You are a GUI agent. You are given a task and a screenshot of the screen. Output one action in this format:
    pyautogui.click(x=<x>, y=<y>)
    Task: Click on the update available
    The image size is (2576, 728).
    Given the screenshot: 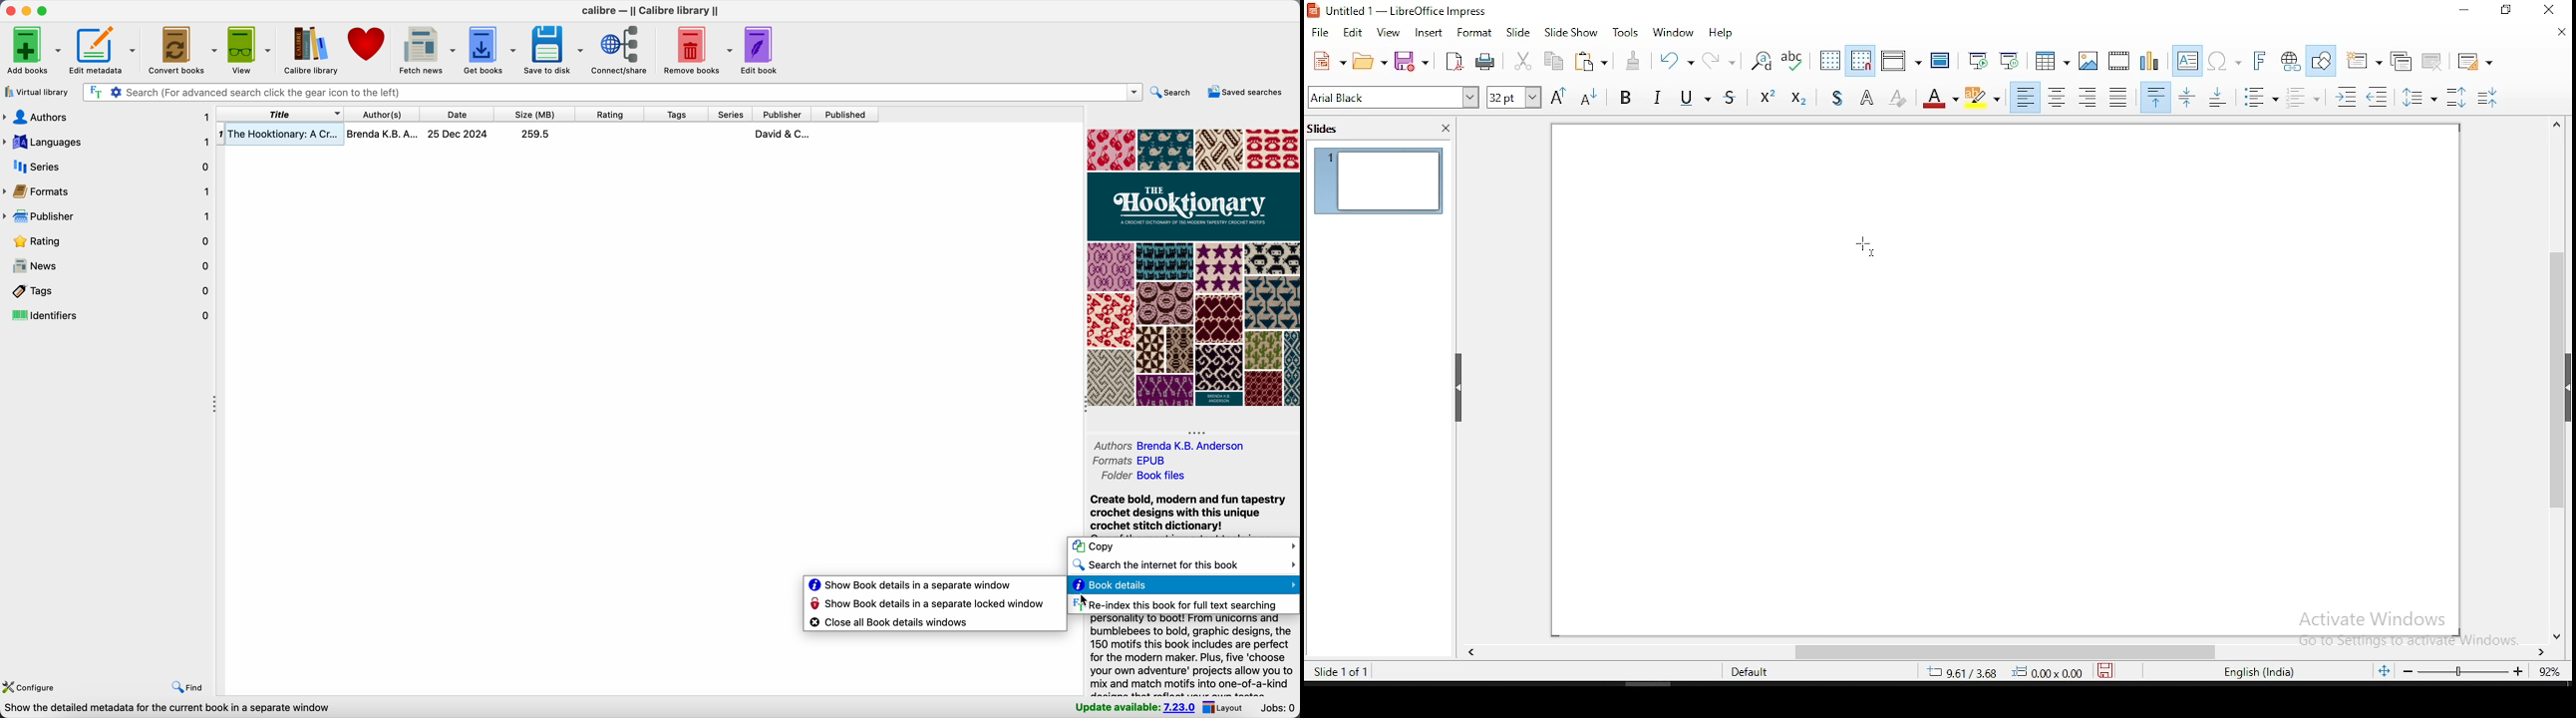 What is the action you would take?
    pyautogui.click(x=1135, y=709)
    